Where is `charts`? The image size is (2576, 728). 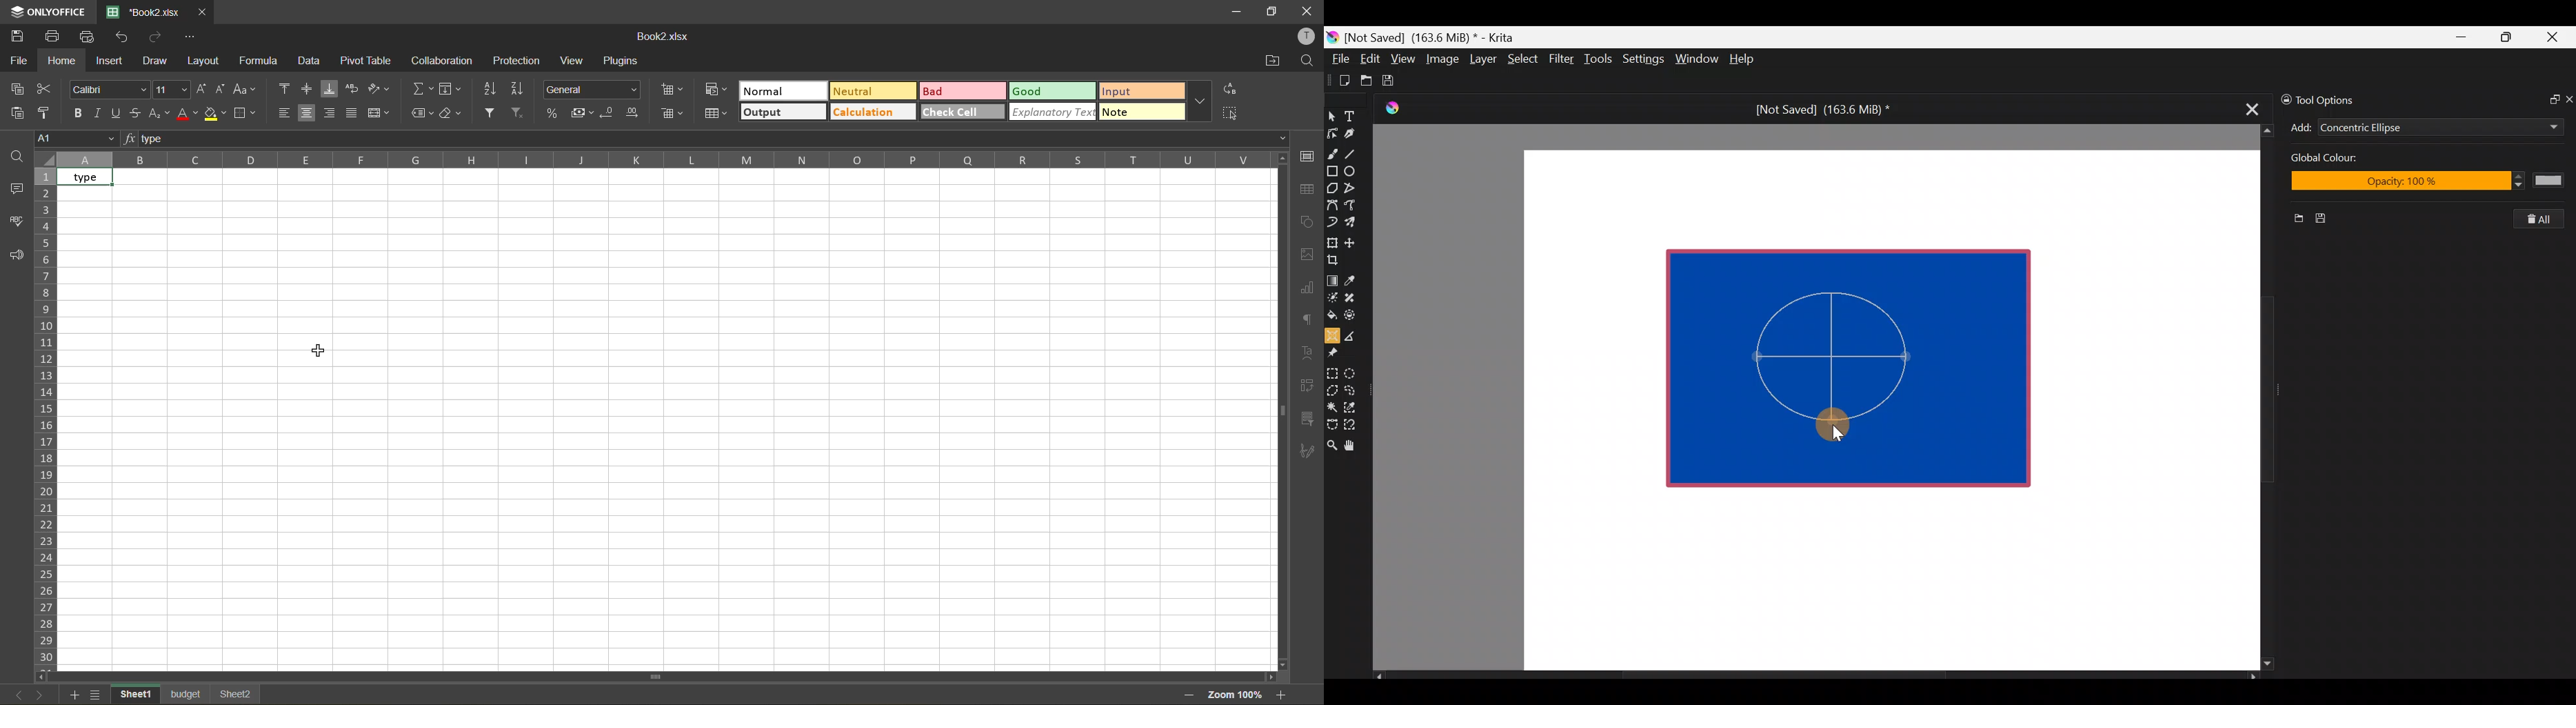 charts is located at coordinates (1309, 287).